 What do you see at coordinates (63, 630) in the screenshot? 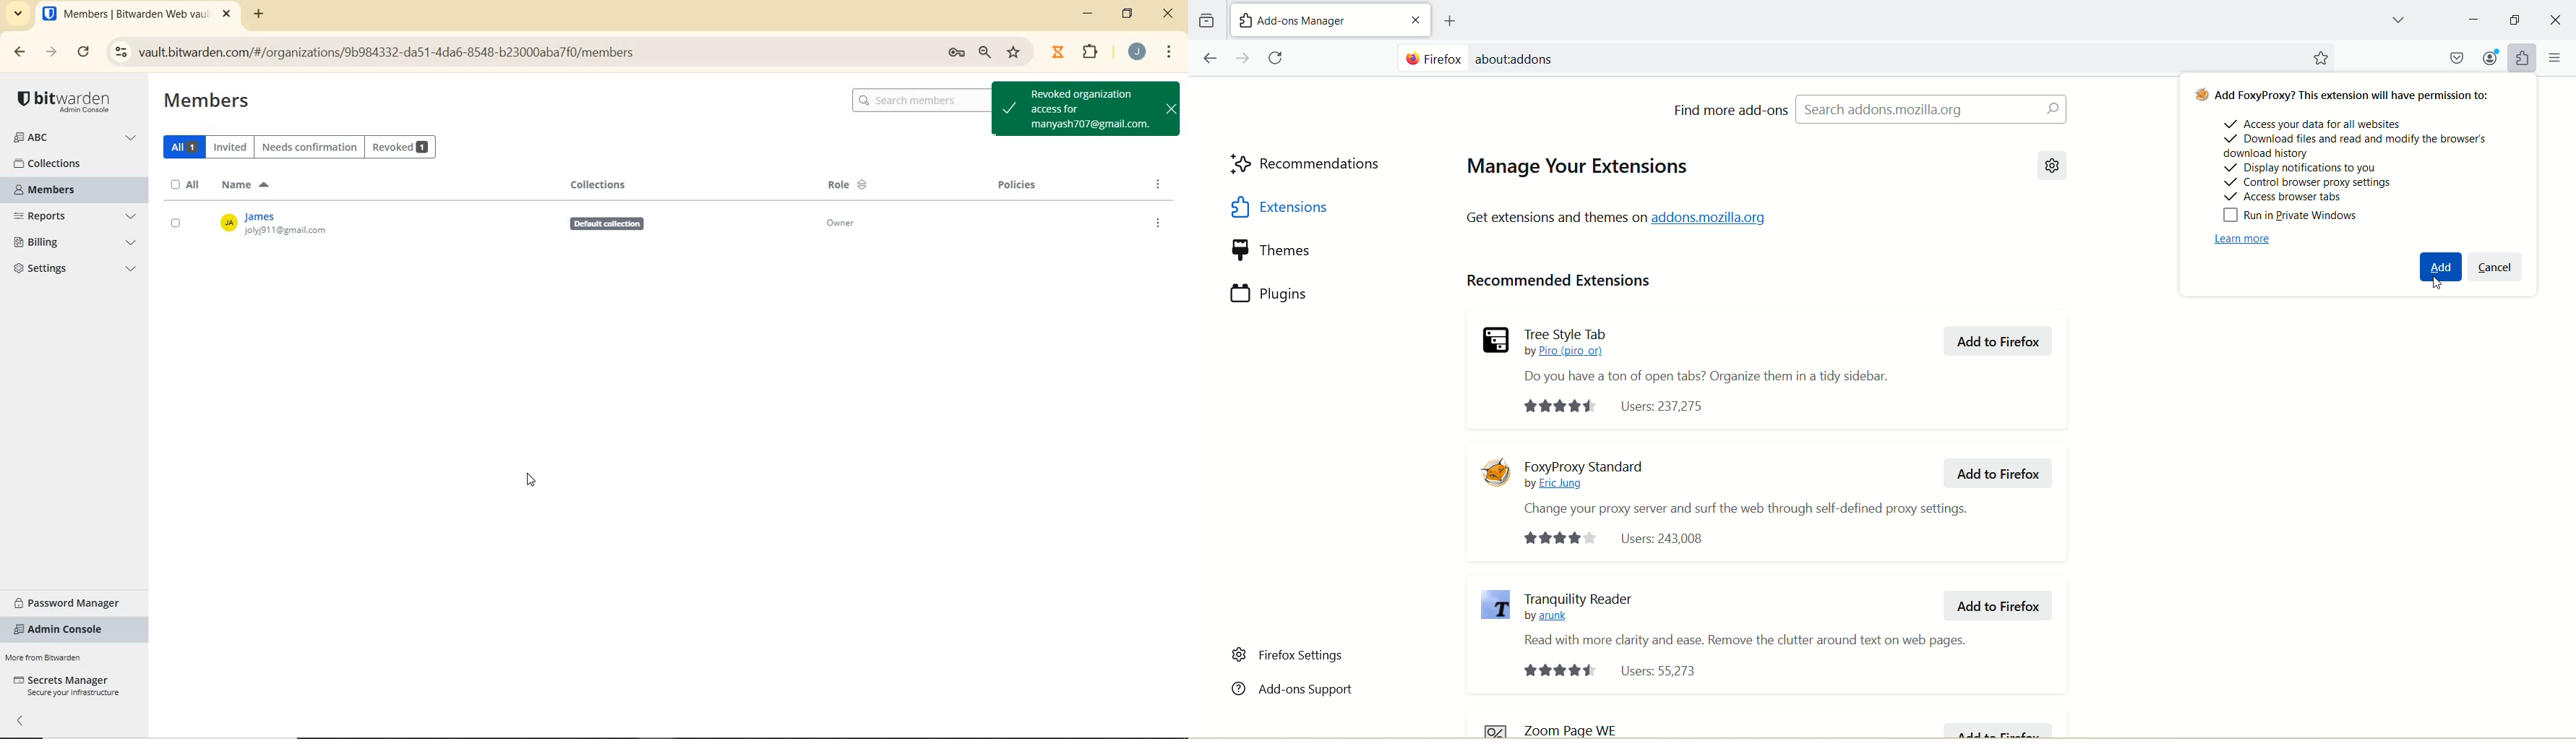
I see `ADMIN CONSOLE` at bounding box center [63, 630].